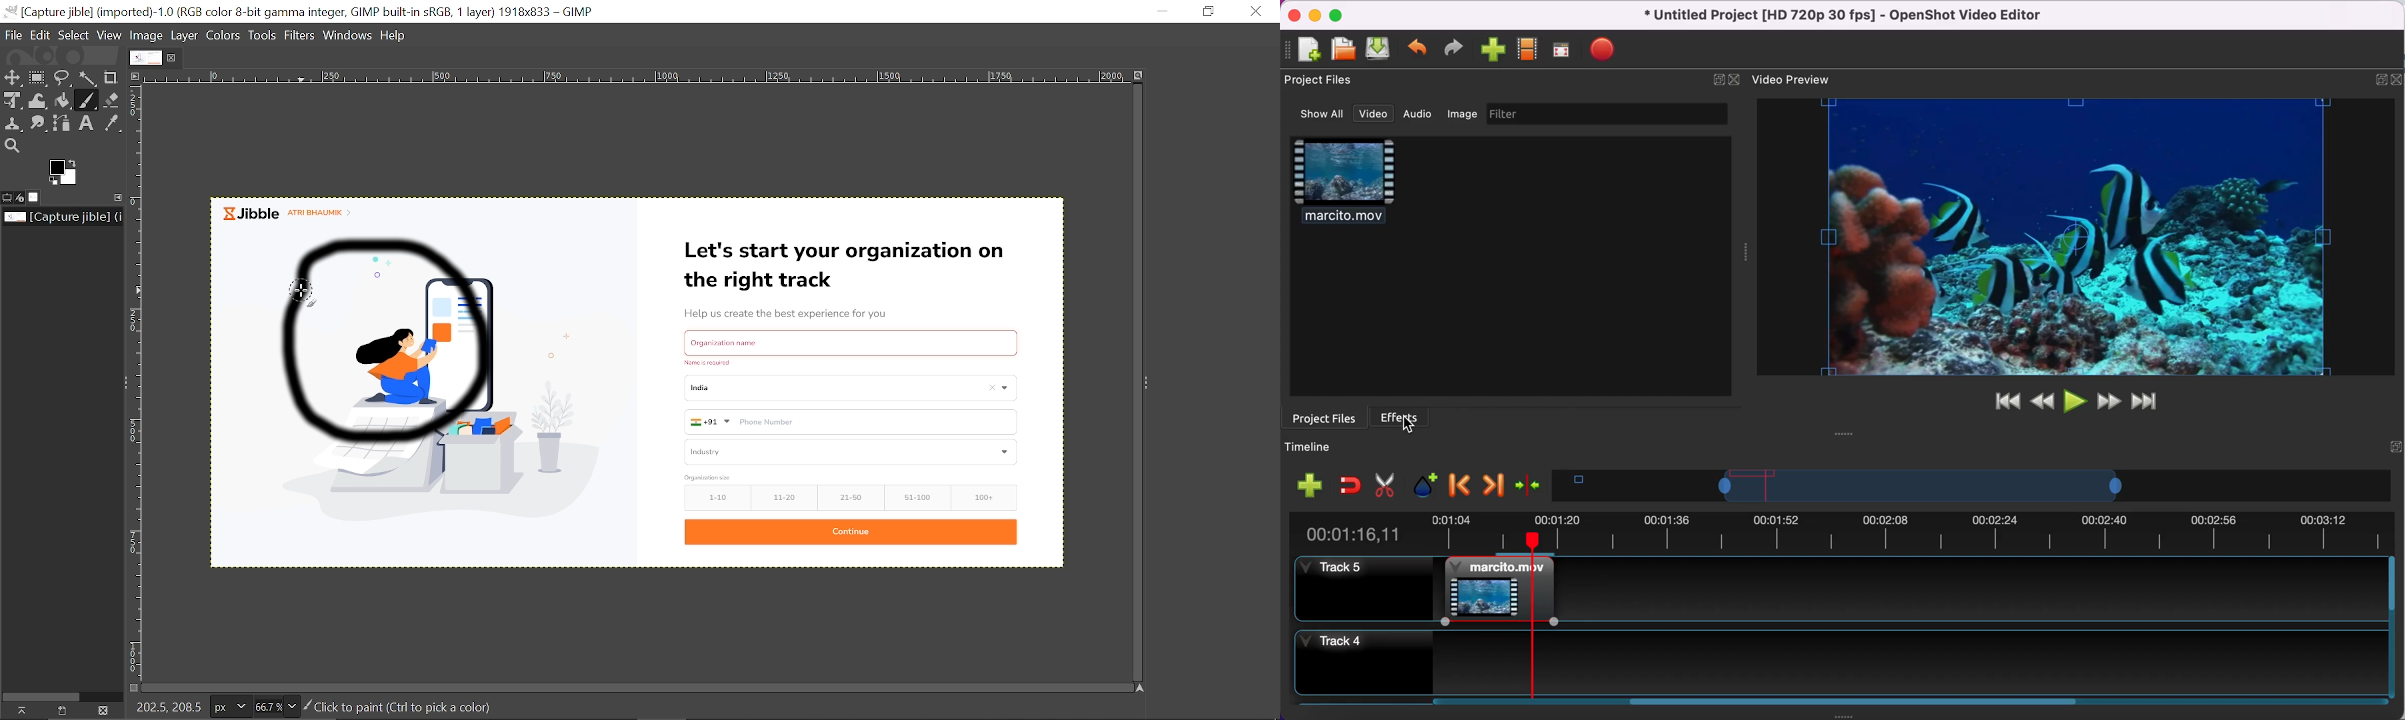  Describe the element at coordinates (185, 37) in the screenshot. I see `Layer` at that location.